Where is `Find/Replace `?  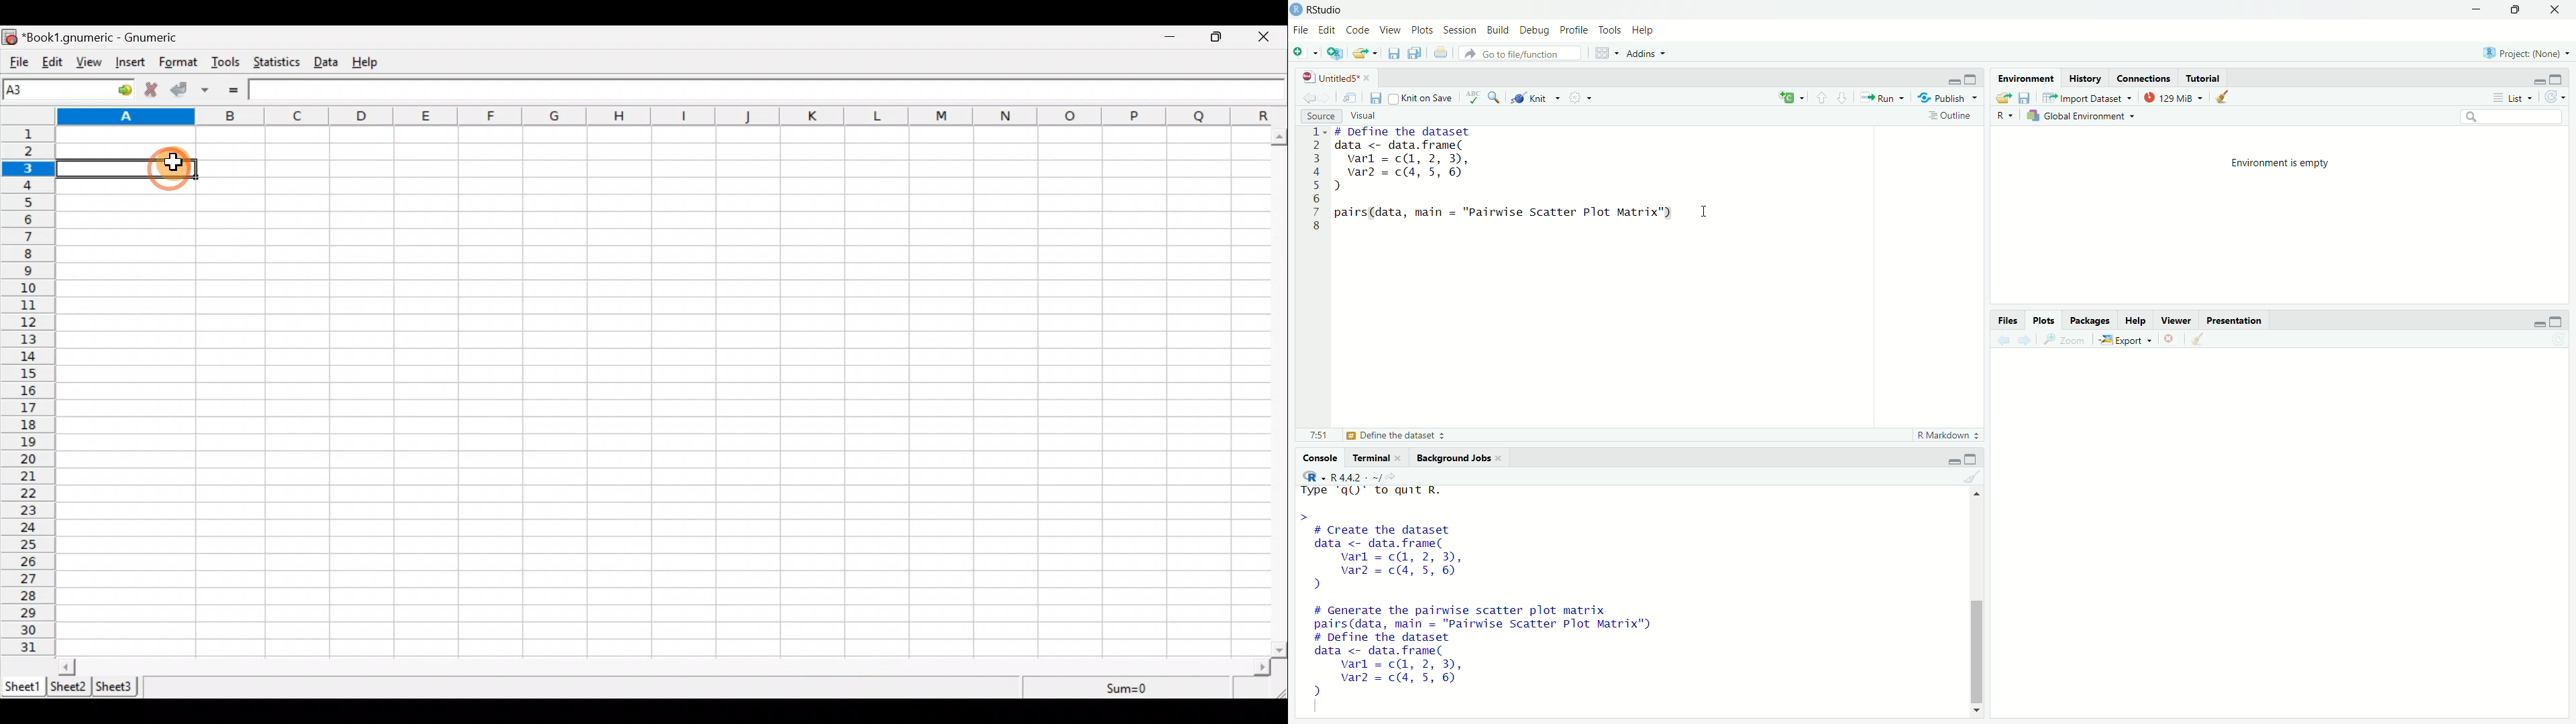 Find/Replace  is located at coordinates (1494, 97).